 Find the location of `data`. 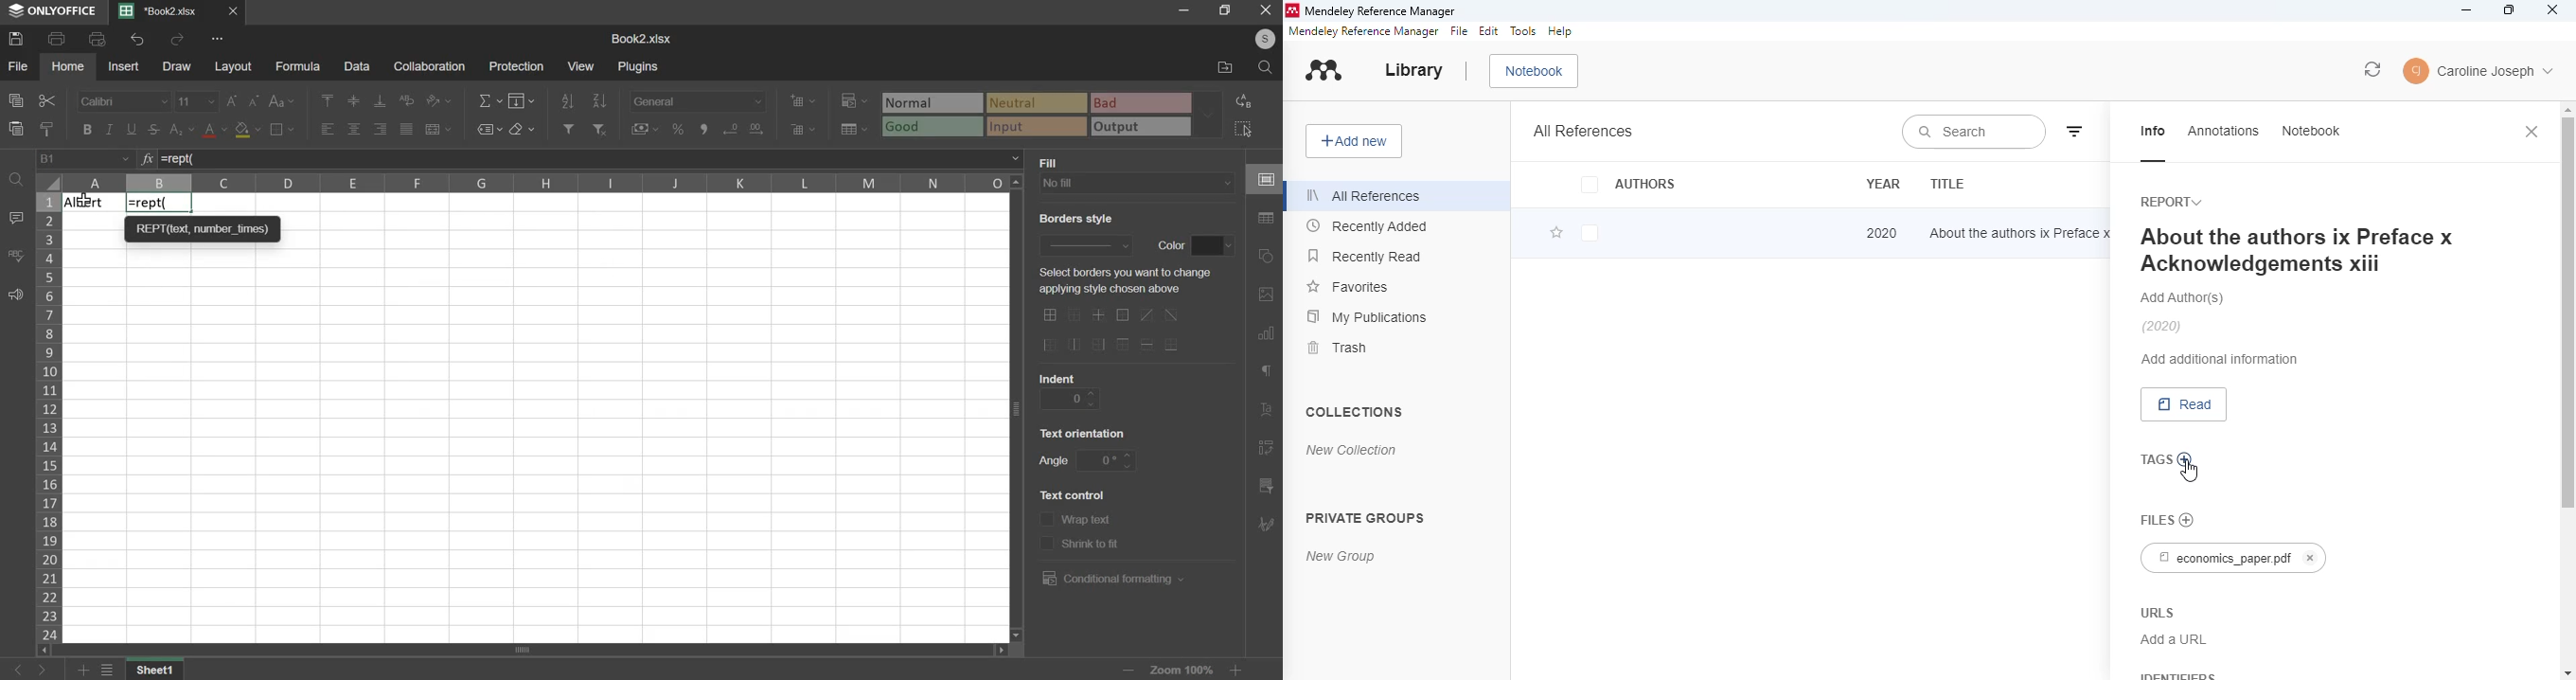

data is located at coordinates (359, 67).